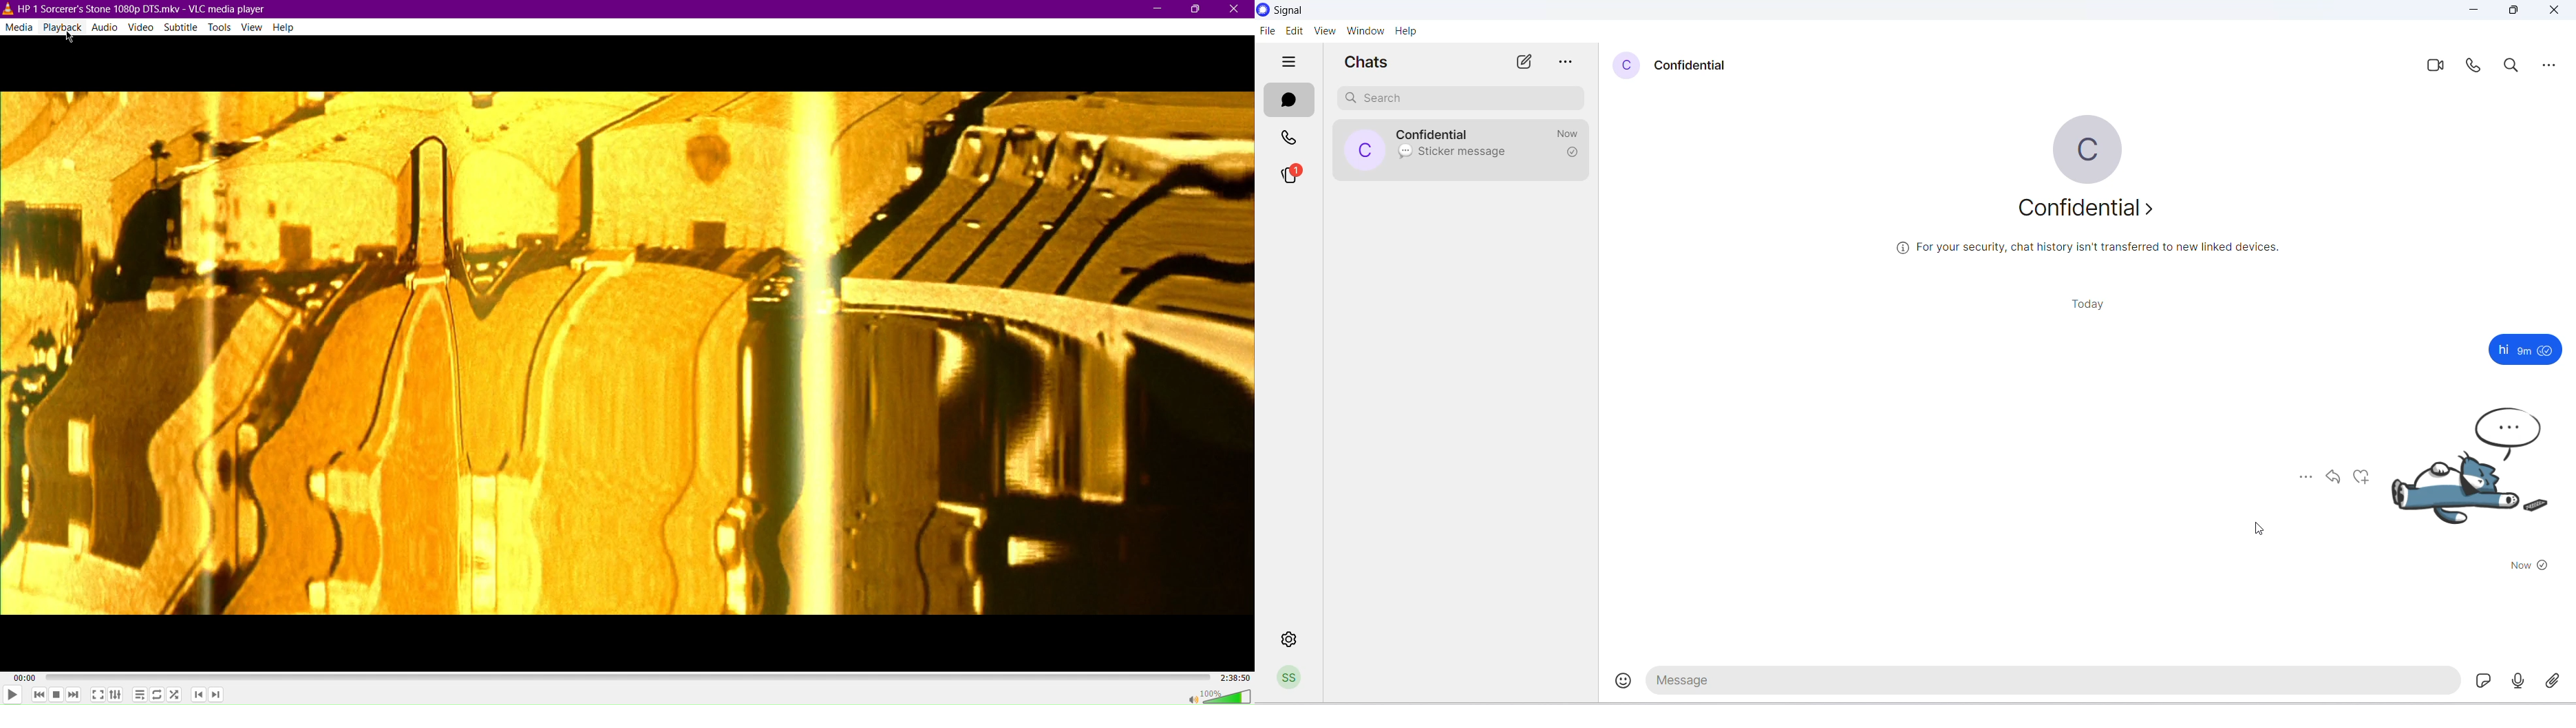 Image resolution: width=2576 pixels, height=728 pixels. I want to click on chats heading, so click(1371, 63).